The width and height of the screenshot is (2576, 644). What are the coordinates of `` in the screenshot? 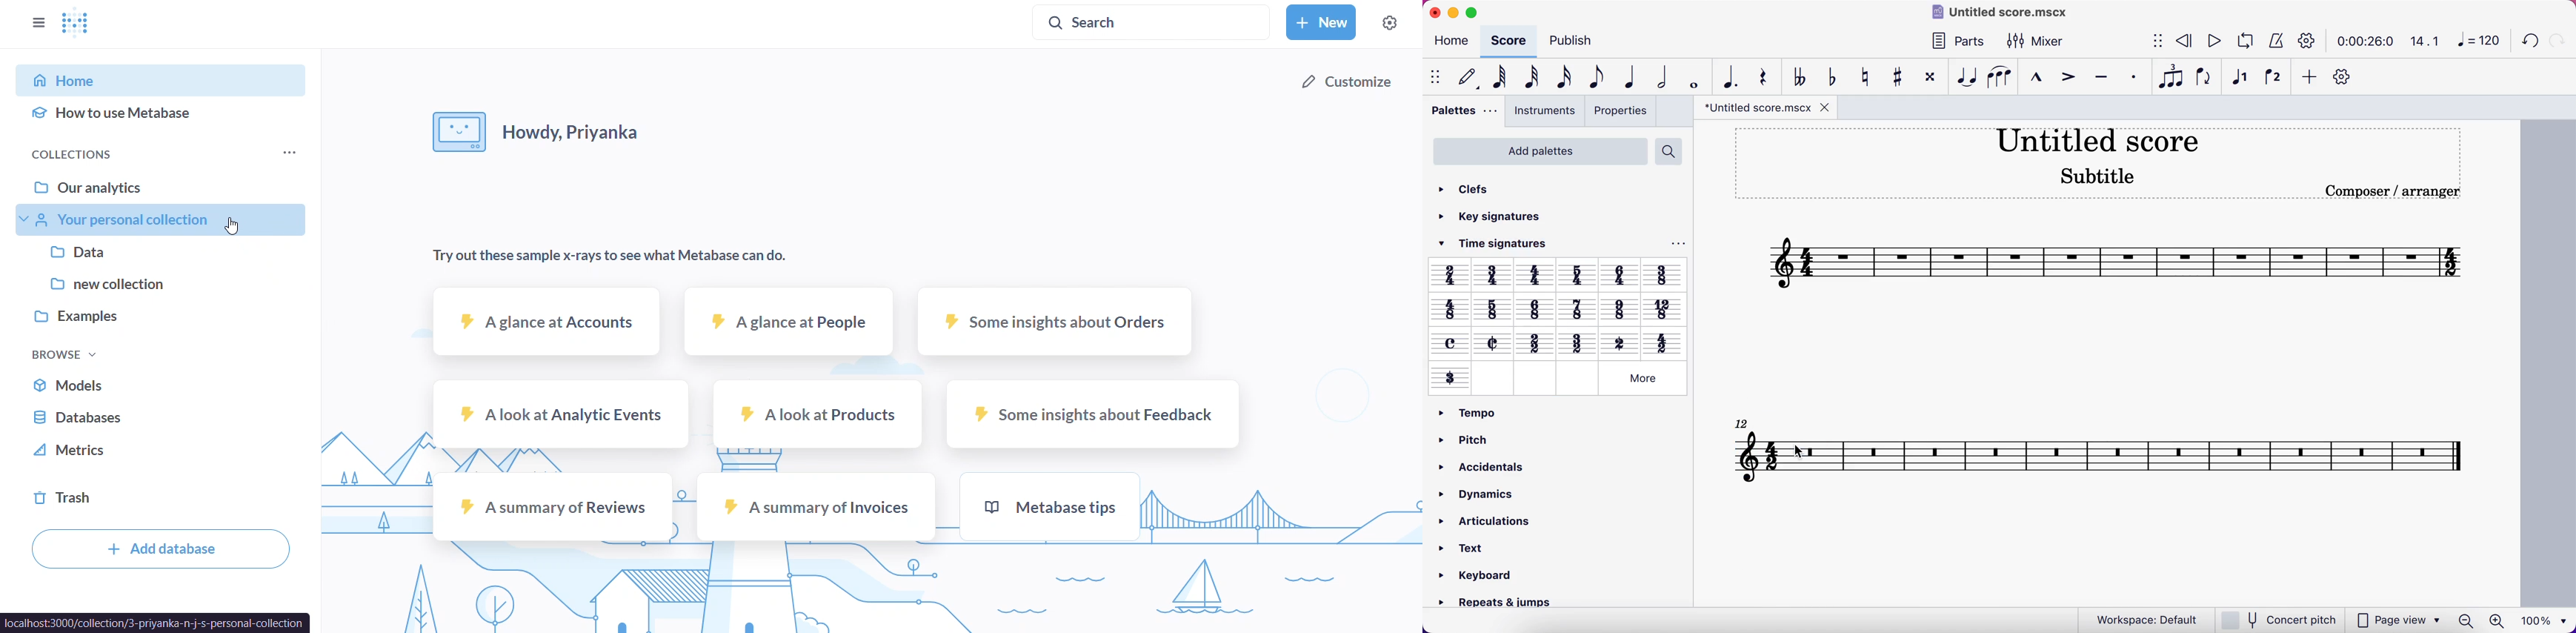 It's located at (1576, 342).